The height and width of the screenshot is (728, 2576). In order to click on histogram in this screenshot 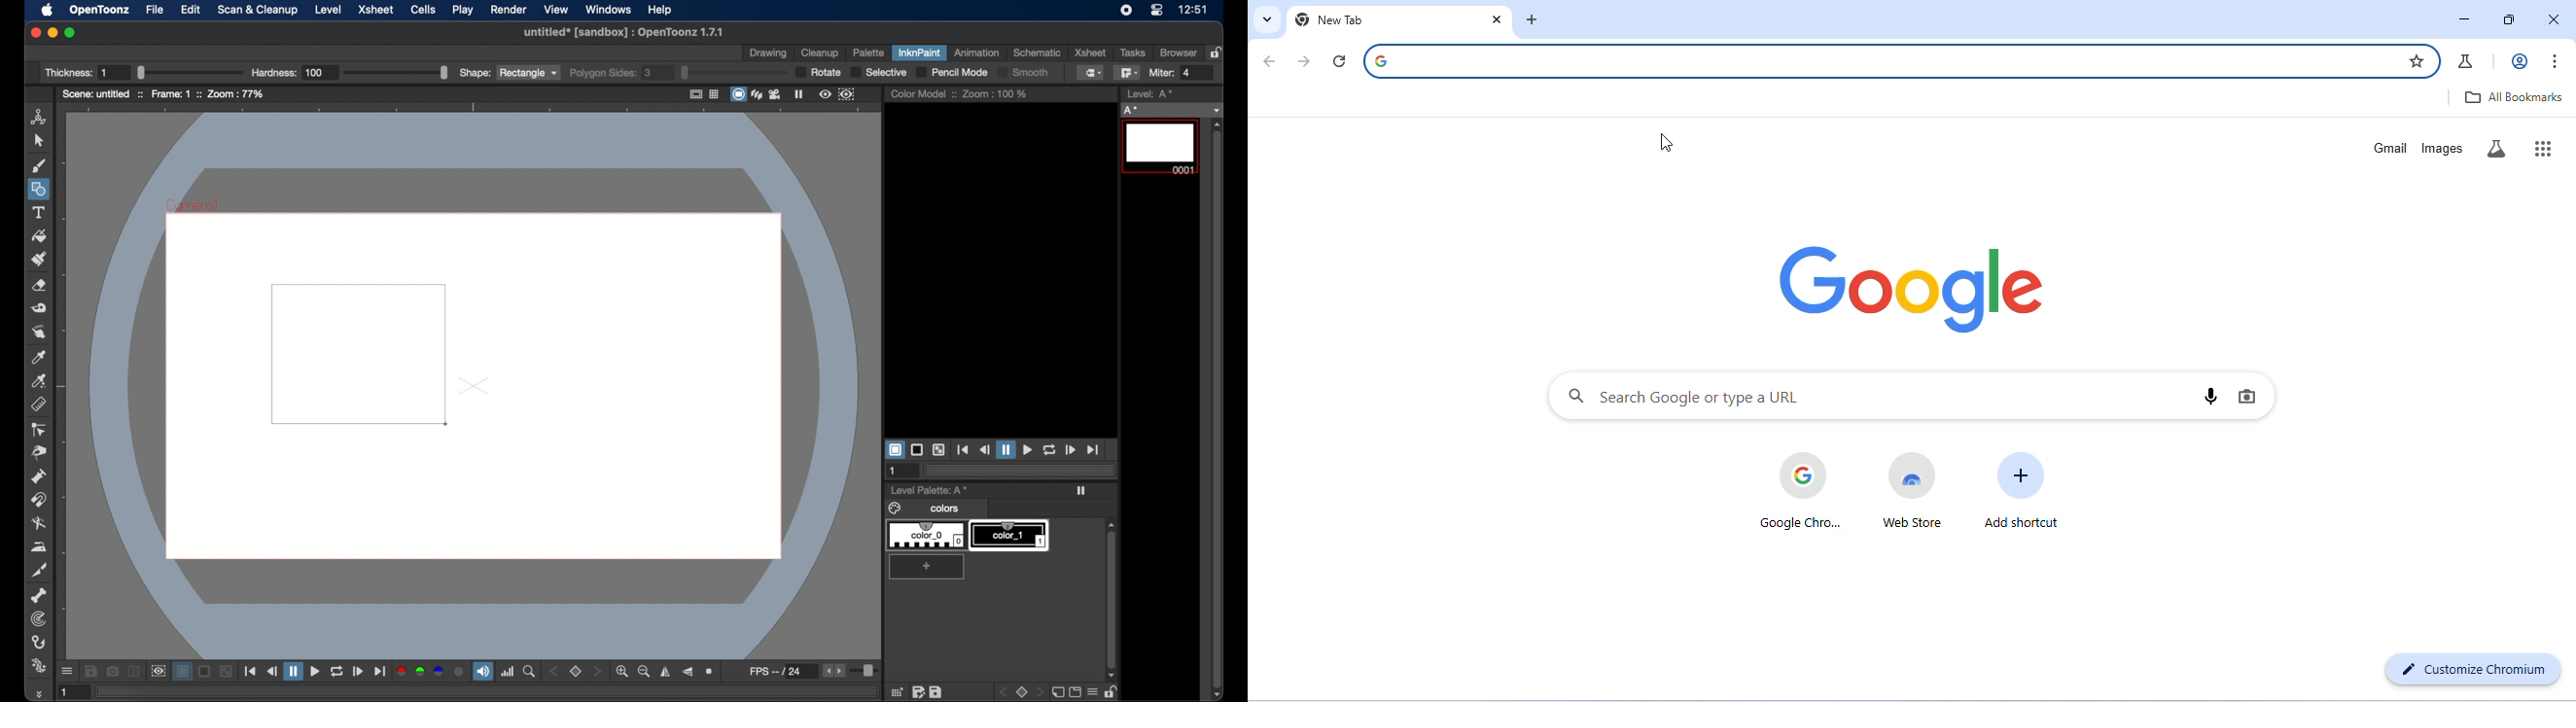, I will do `click(508, 671)`.